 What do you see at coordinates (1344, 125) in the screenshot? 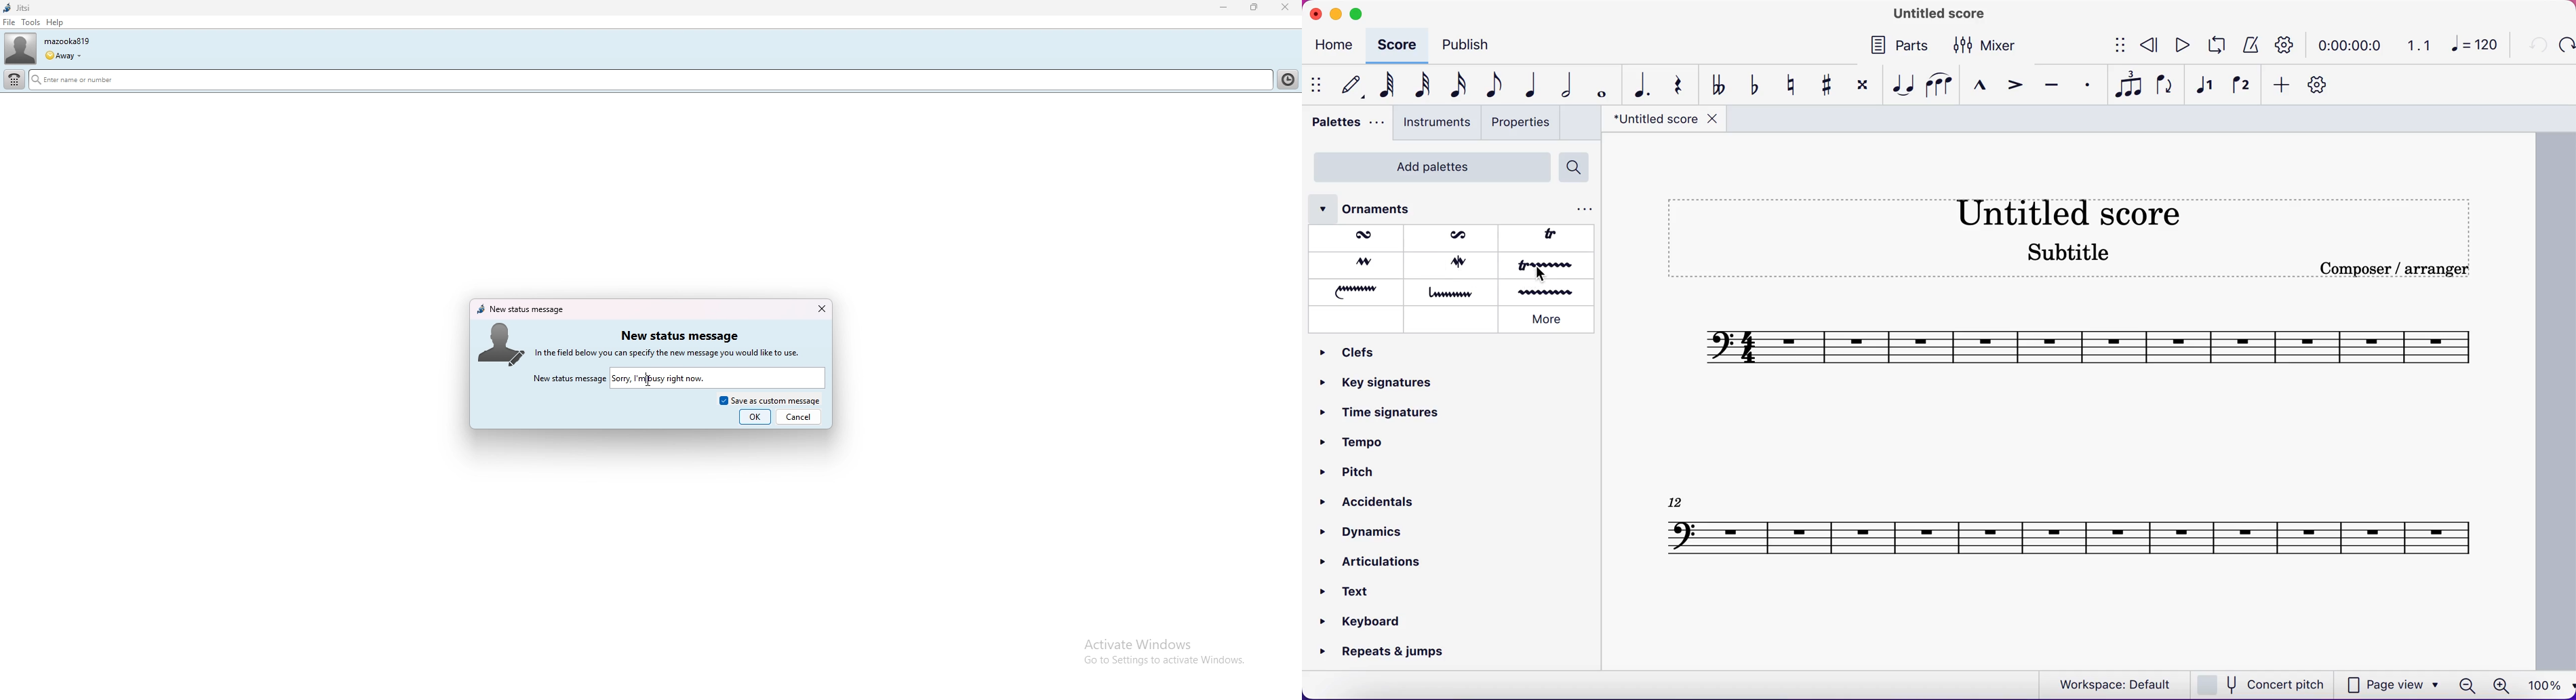
I see `palettes` at bounding box center [1344, 125].